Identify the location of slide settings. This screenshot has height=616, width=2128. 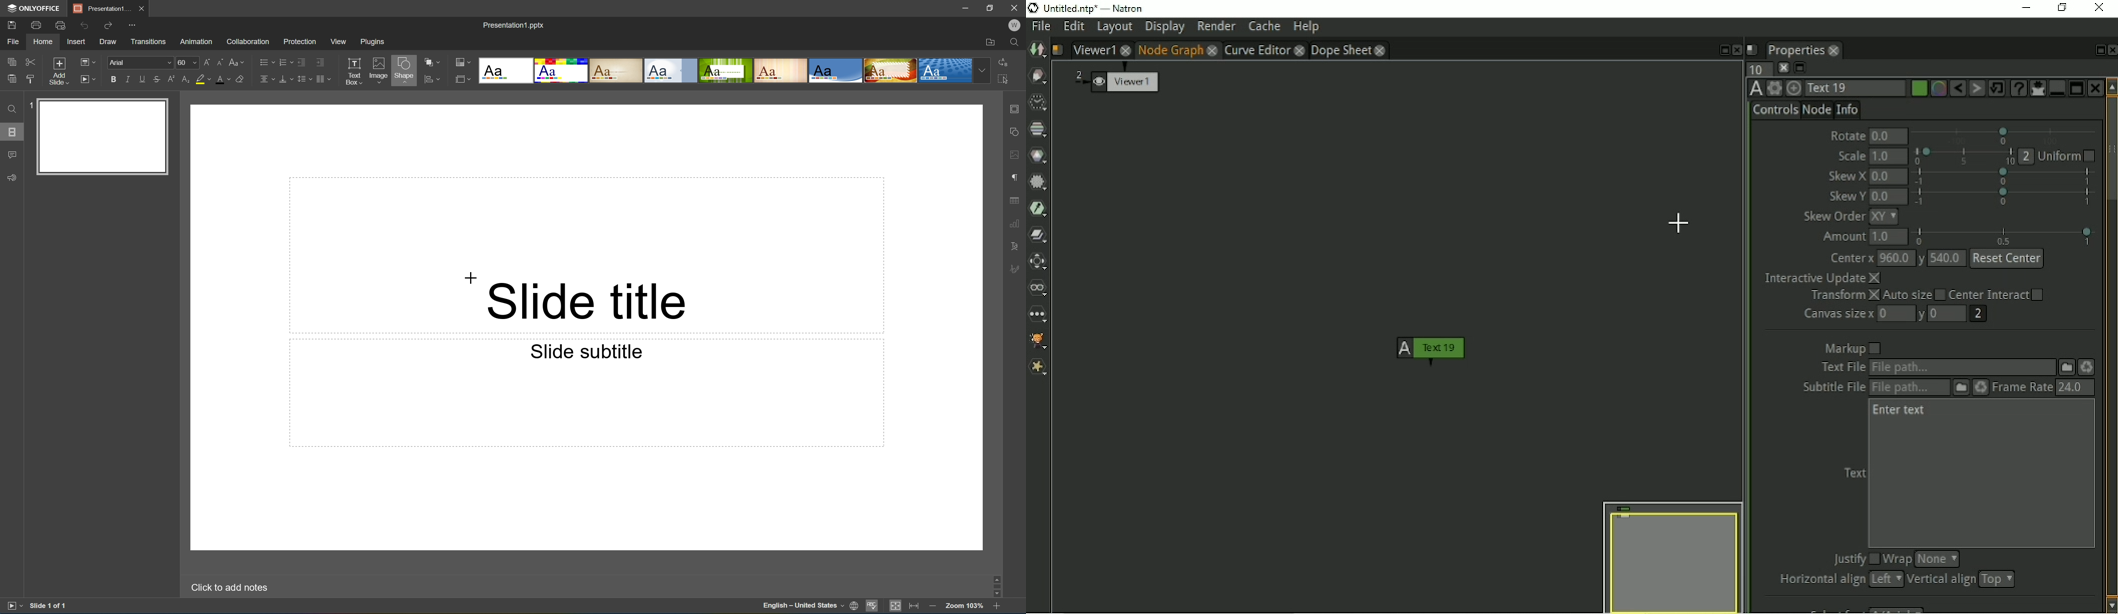
(1016, 109).